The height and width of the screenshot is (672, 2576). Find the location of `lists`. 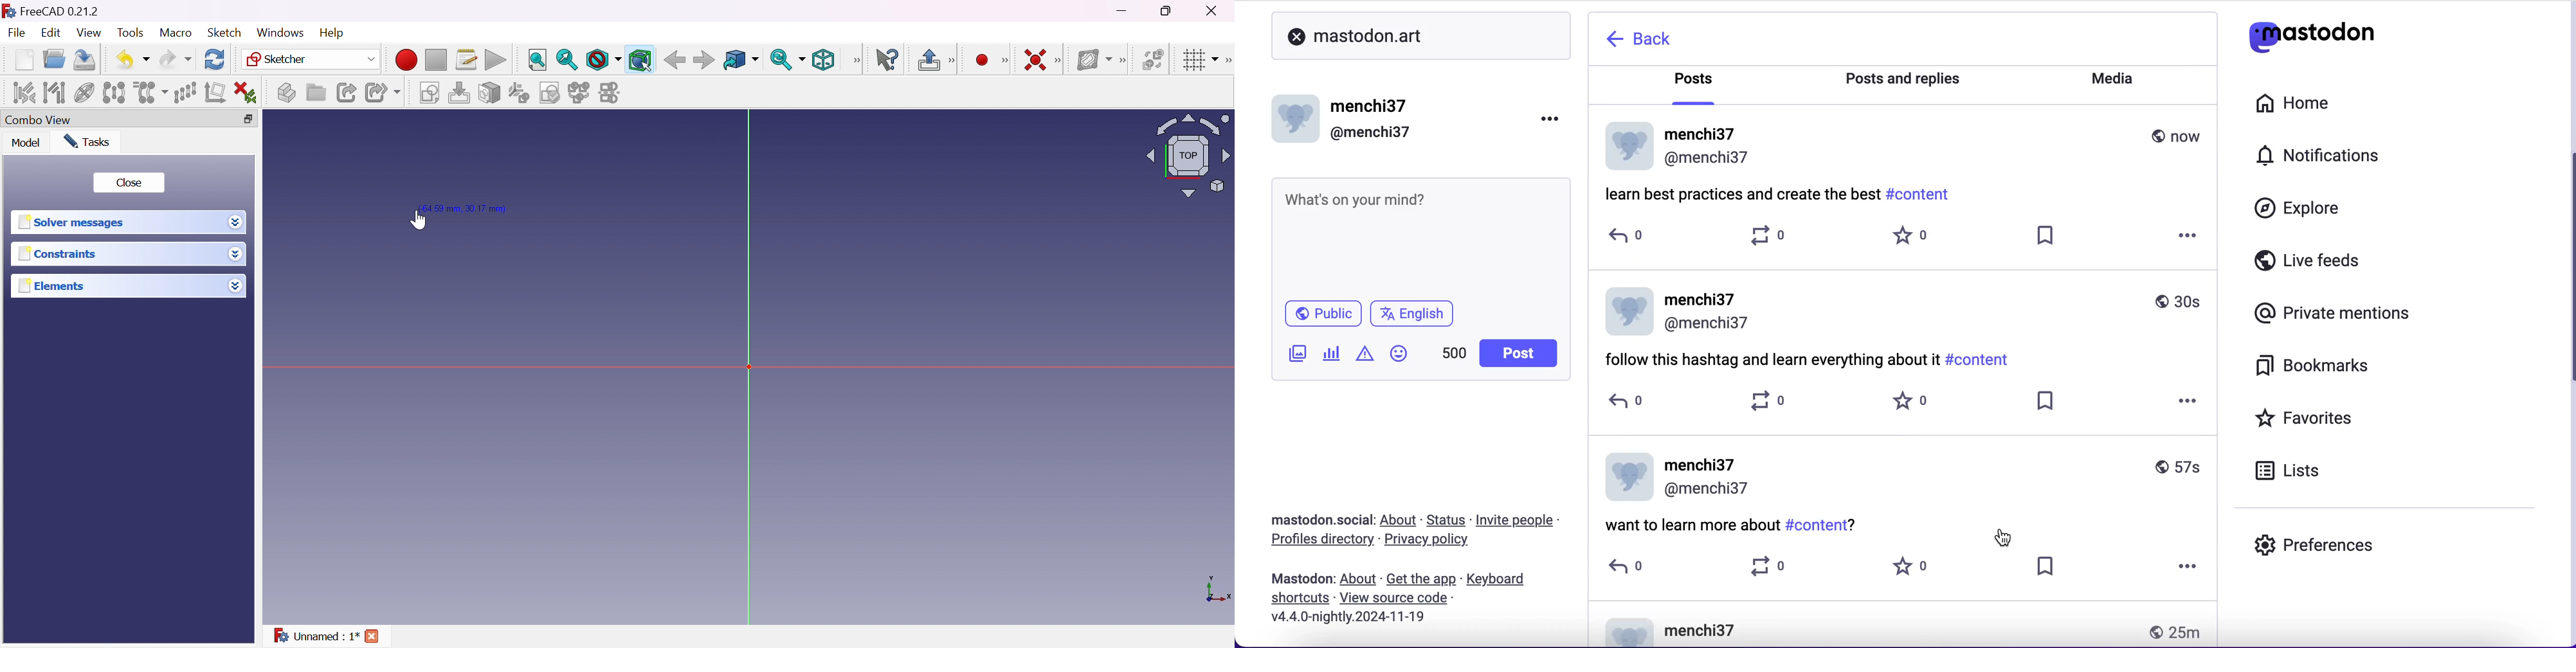

lists is located at coordinates (2296, 474).